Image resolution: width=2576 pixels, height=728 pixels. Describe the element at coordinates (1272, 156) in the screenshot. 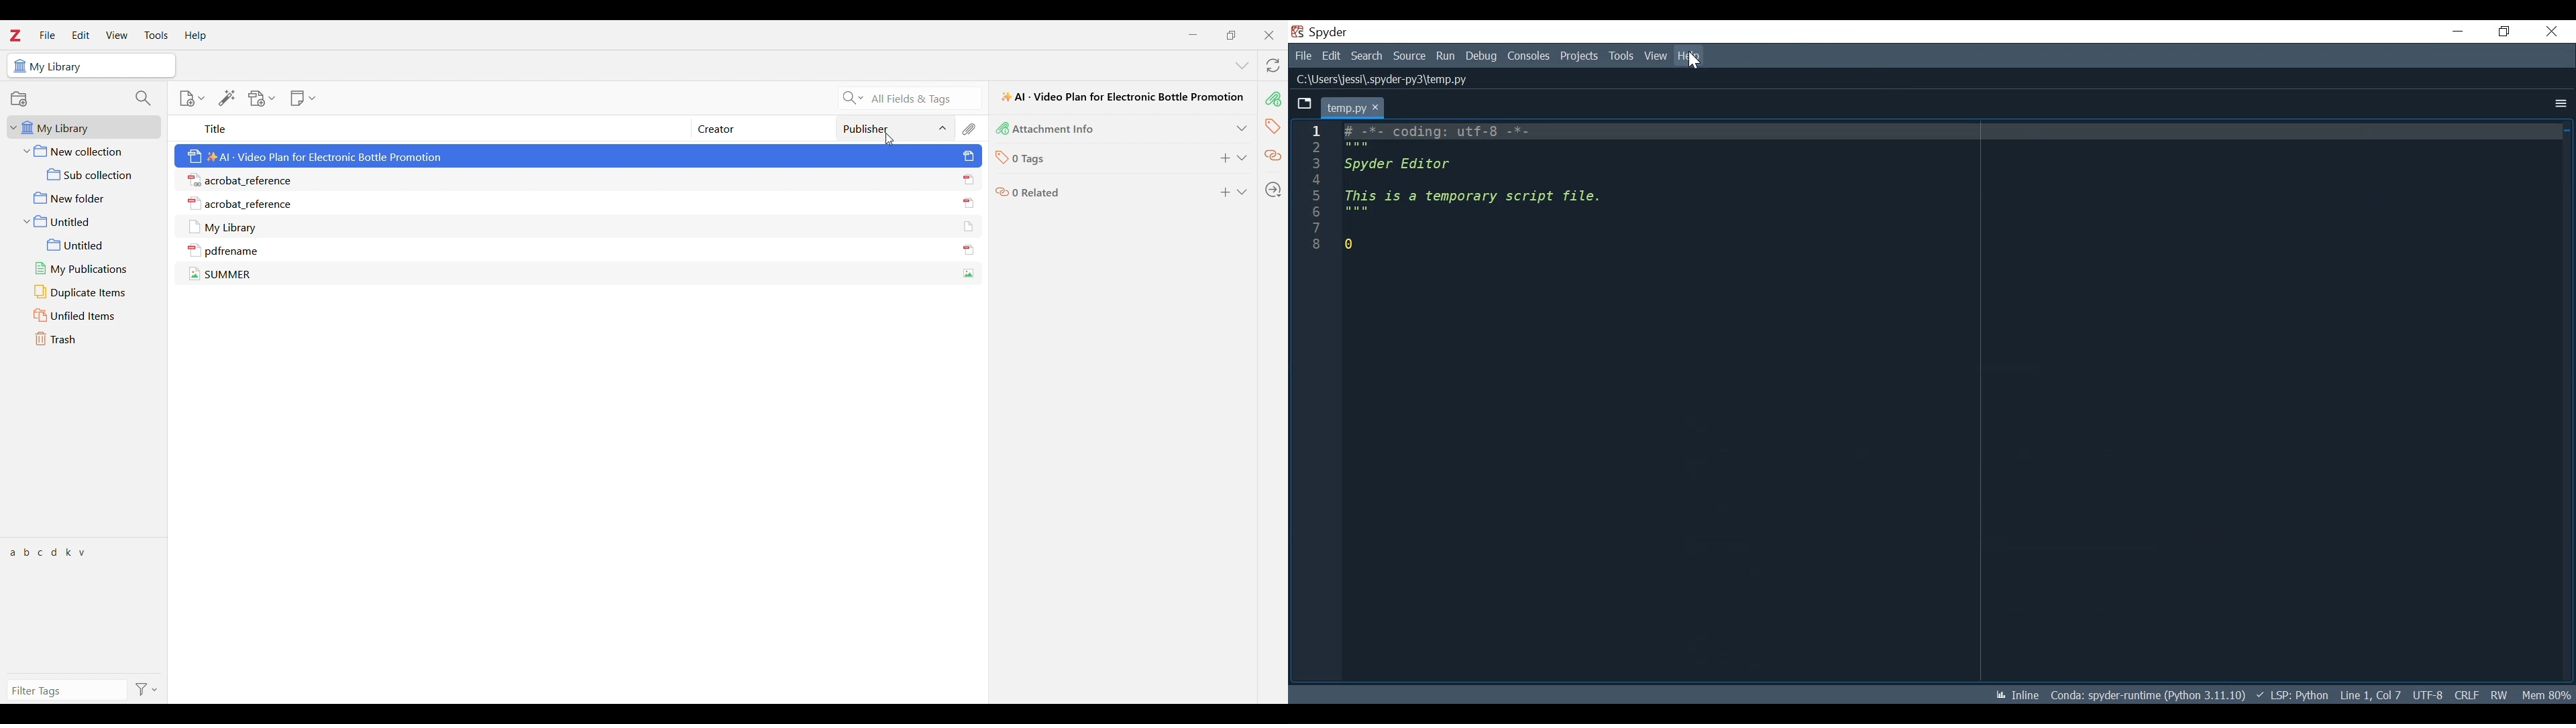

I see `Related` at that location.